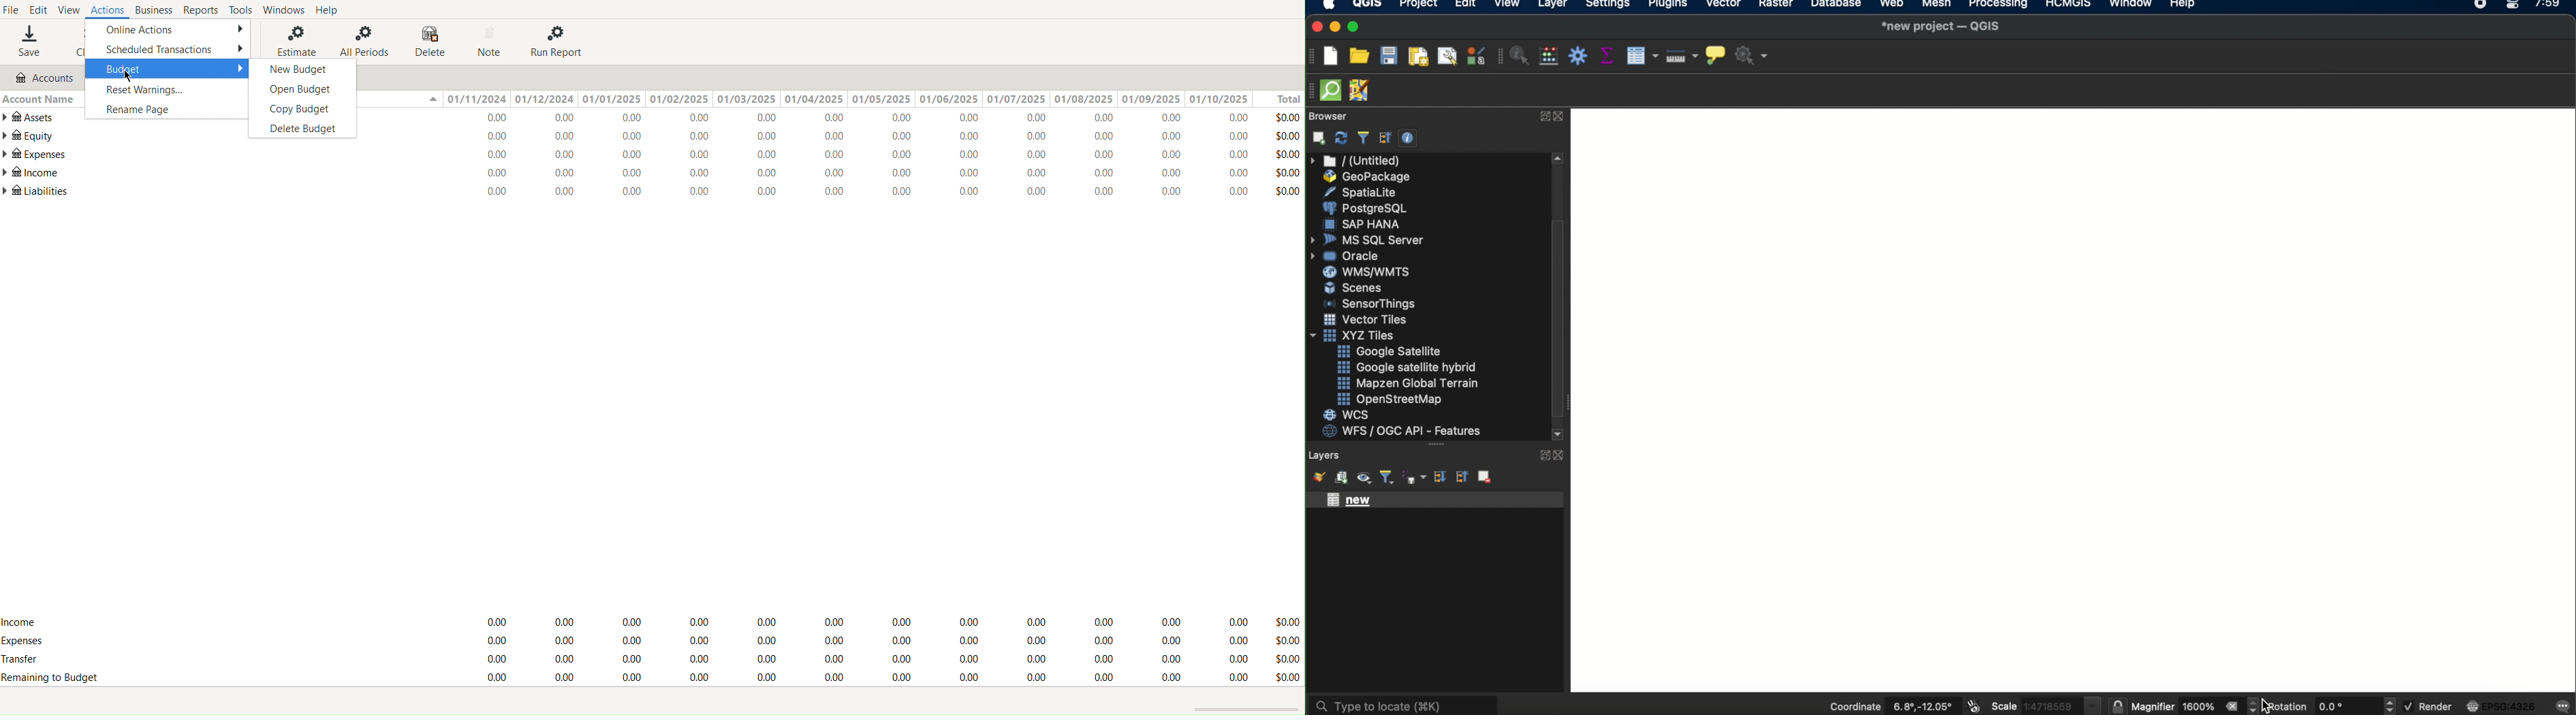 The image size is (2576, 728). Describe the element at coordinates (1364, 224) in the screenshot. I see `sap hana` at that location.